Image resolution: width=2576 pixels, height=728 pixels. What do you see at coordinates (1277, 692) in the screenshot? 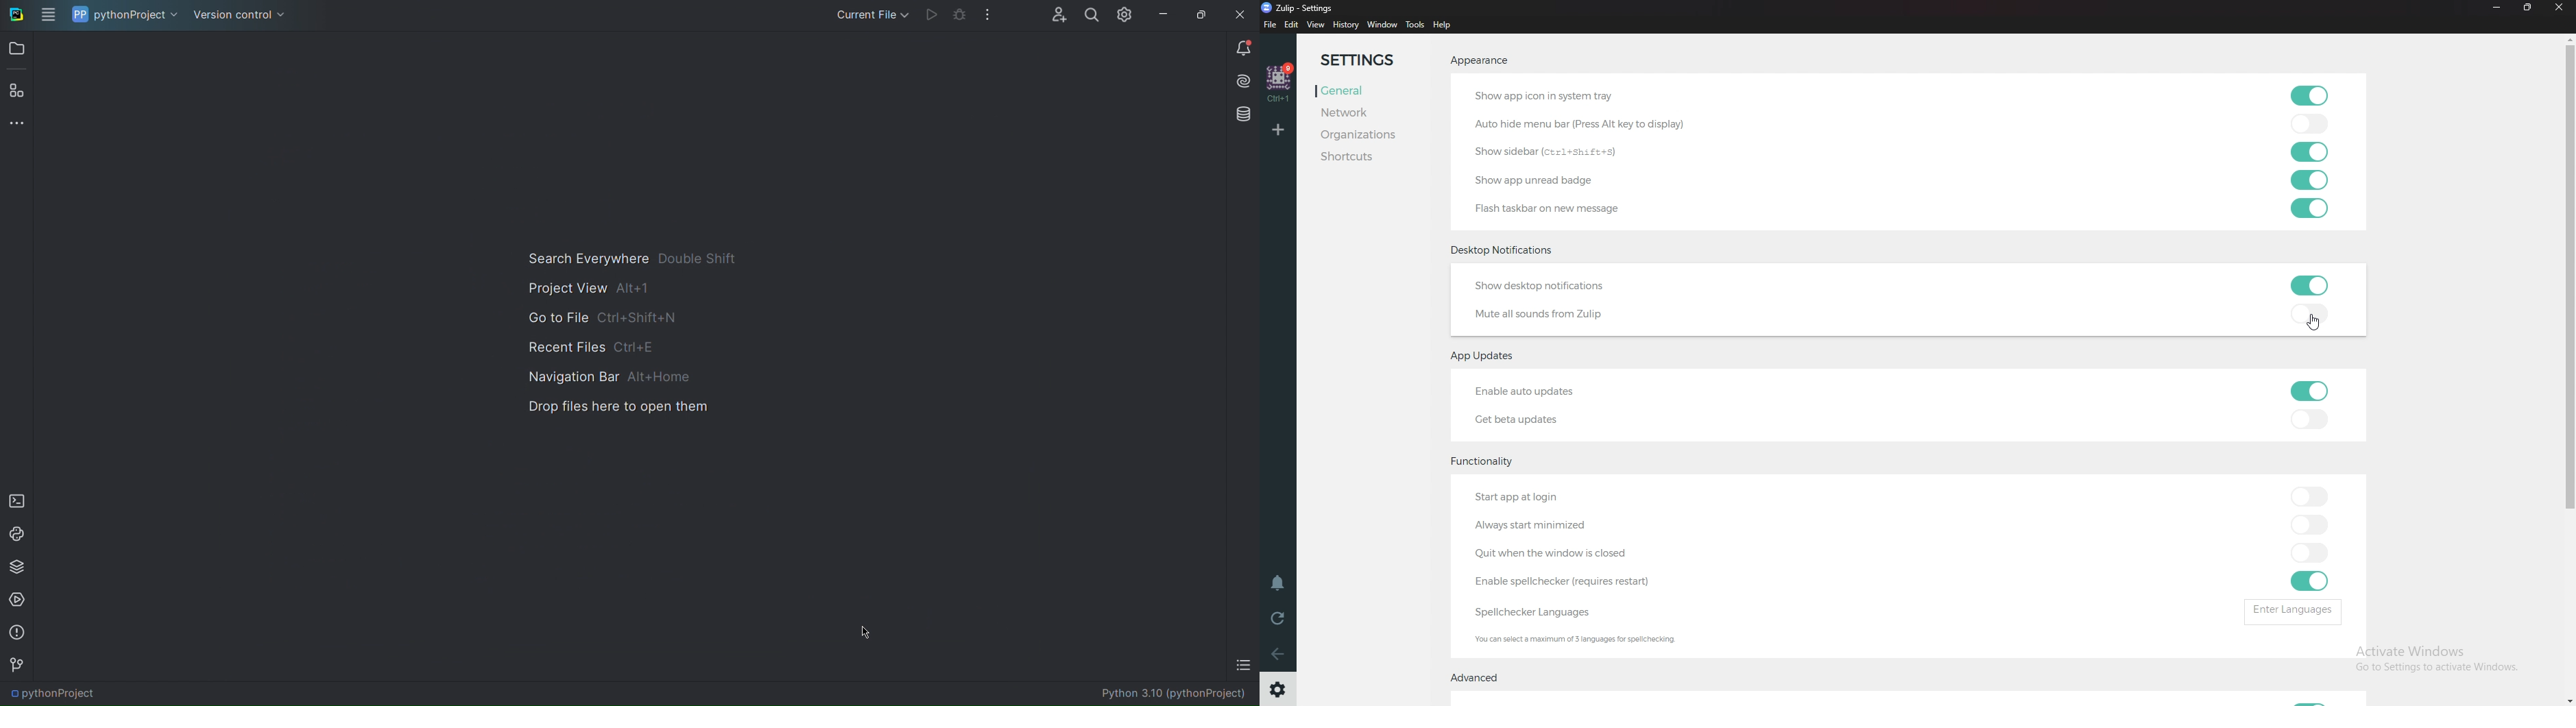
I see `Settings` at bounding box center [1277, 692].